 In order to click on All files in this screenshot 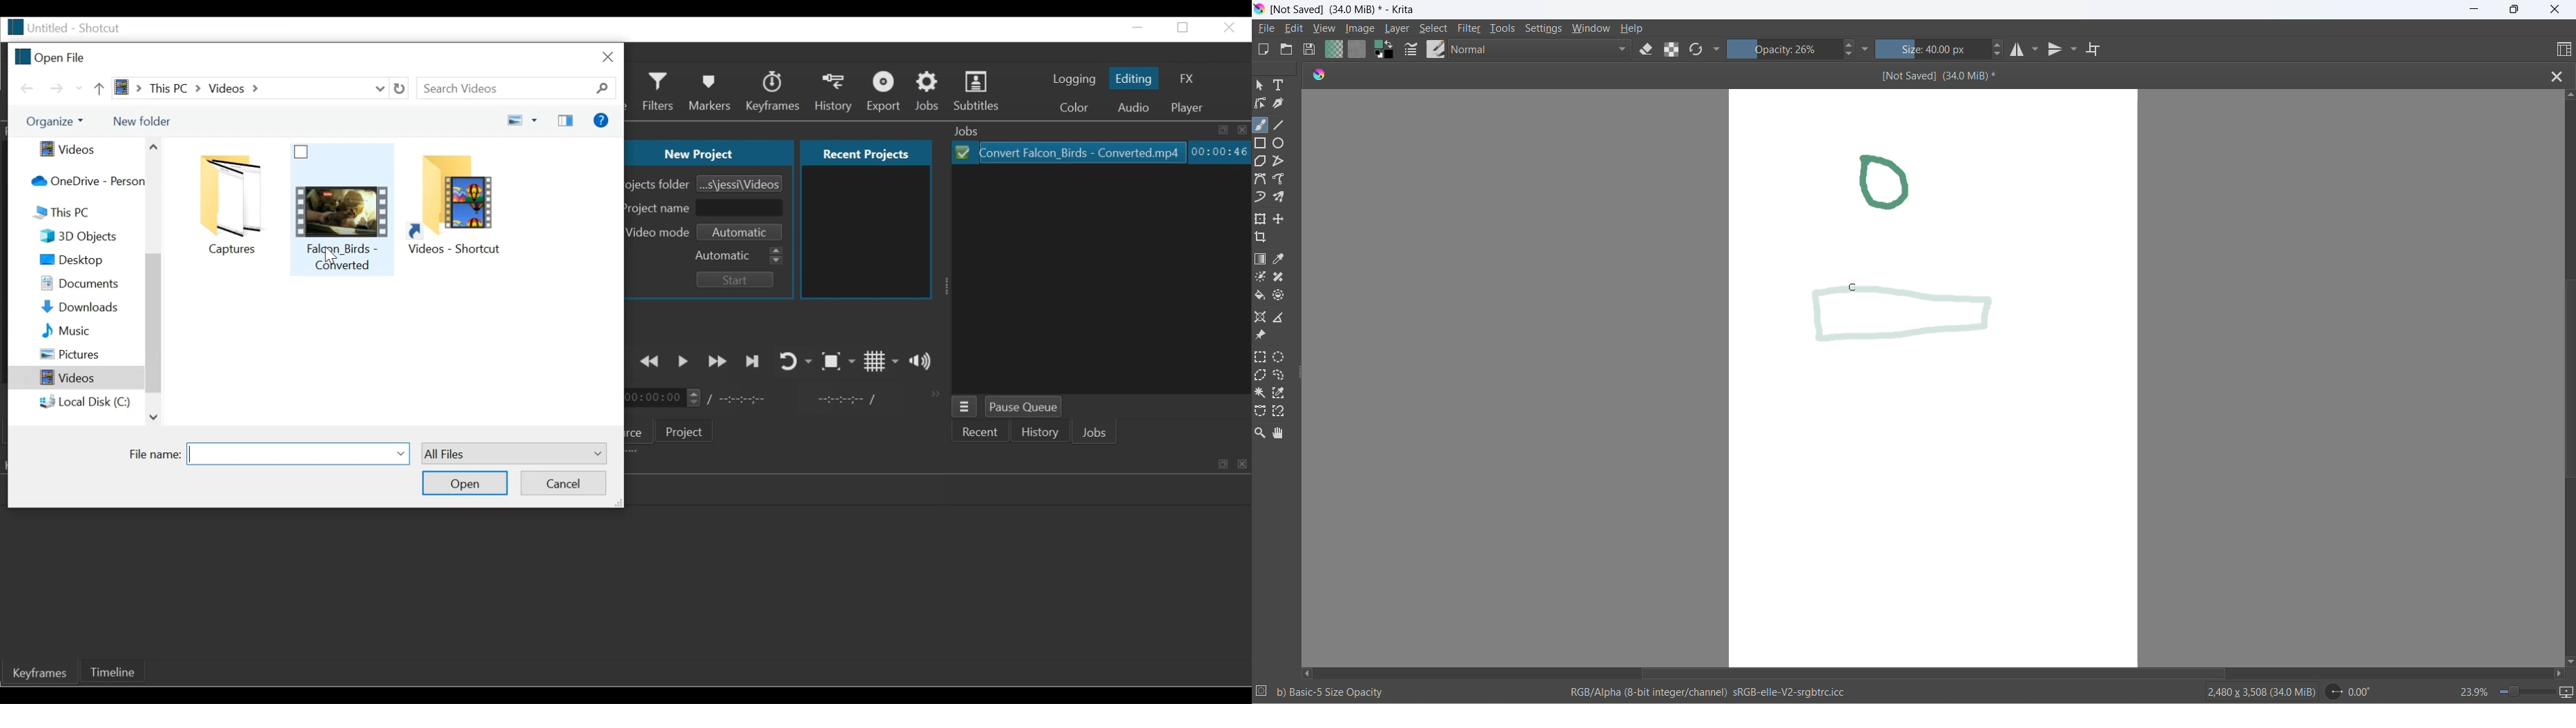, I will do `click(514, 454)`.